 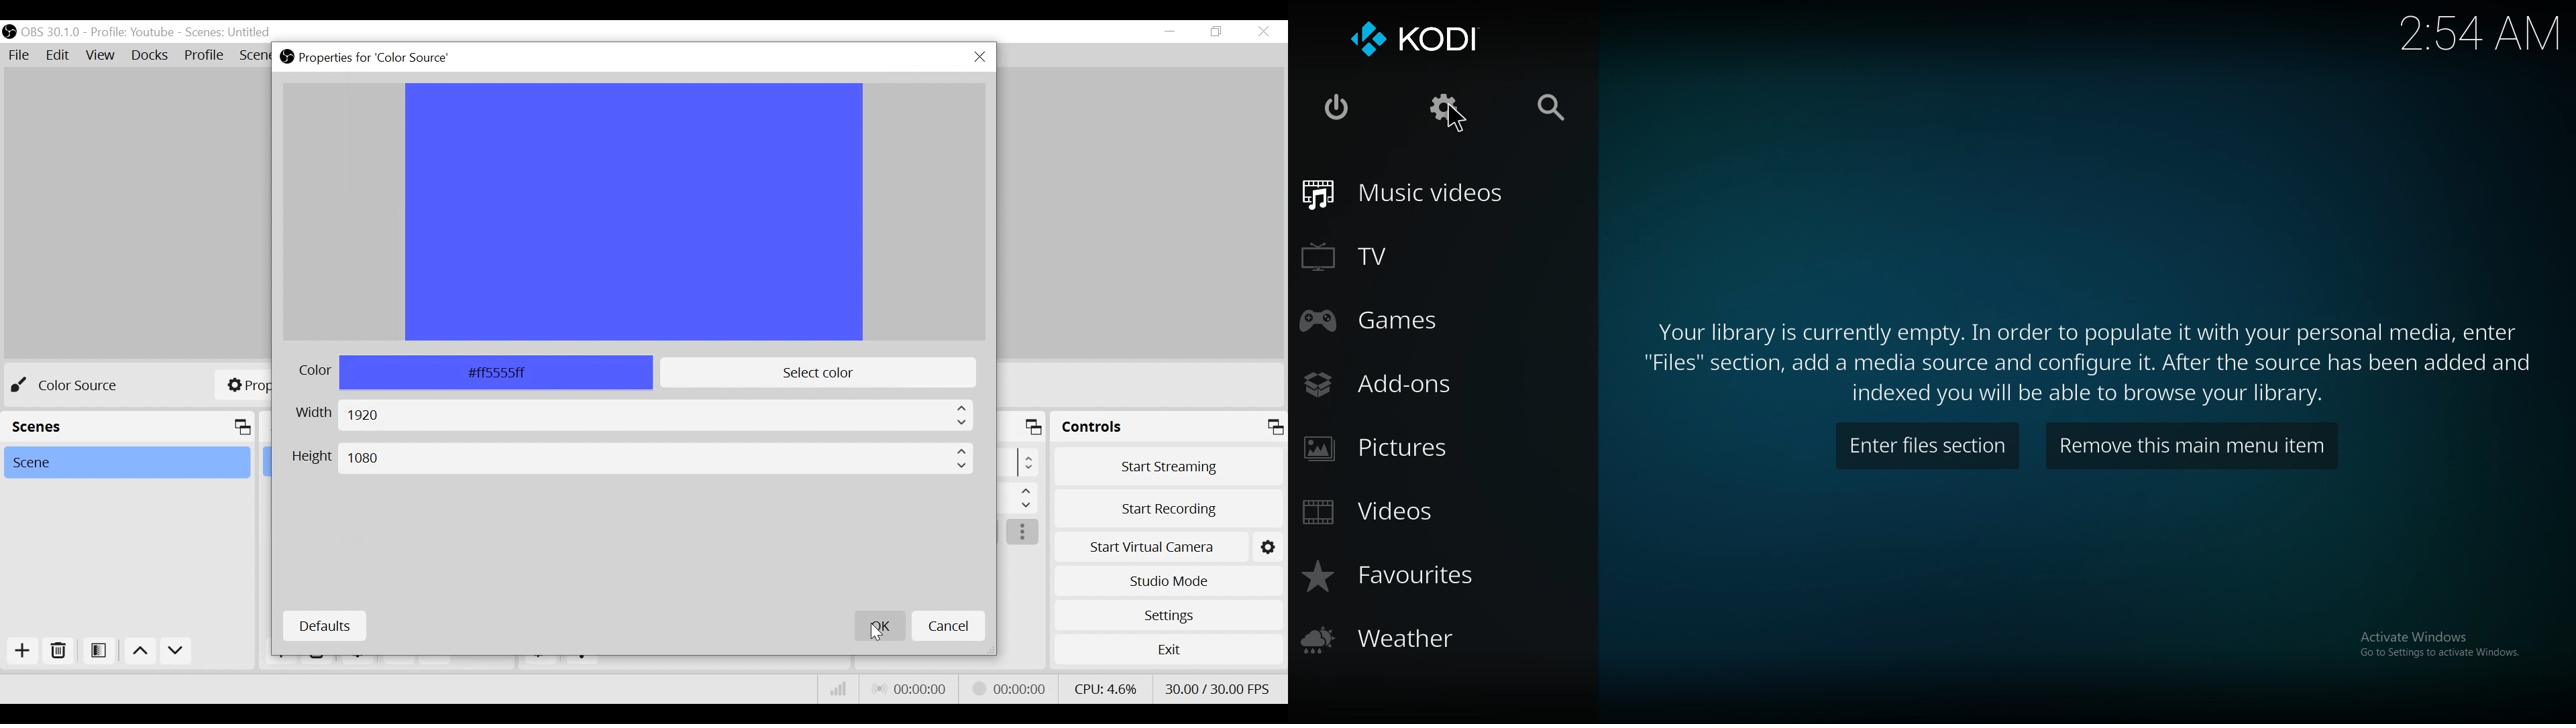 What do you see at coordinates (1169, 469) in the screenshot?
I see `Start Streaming` at bounding box center [1169, 469].